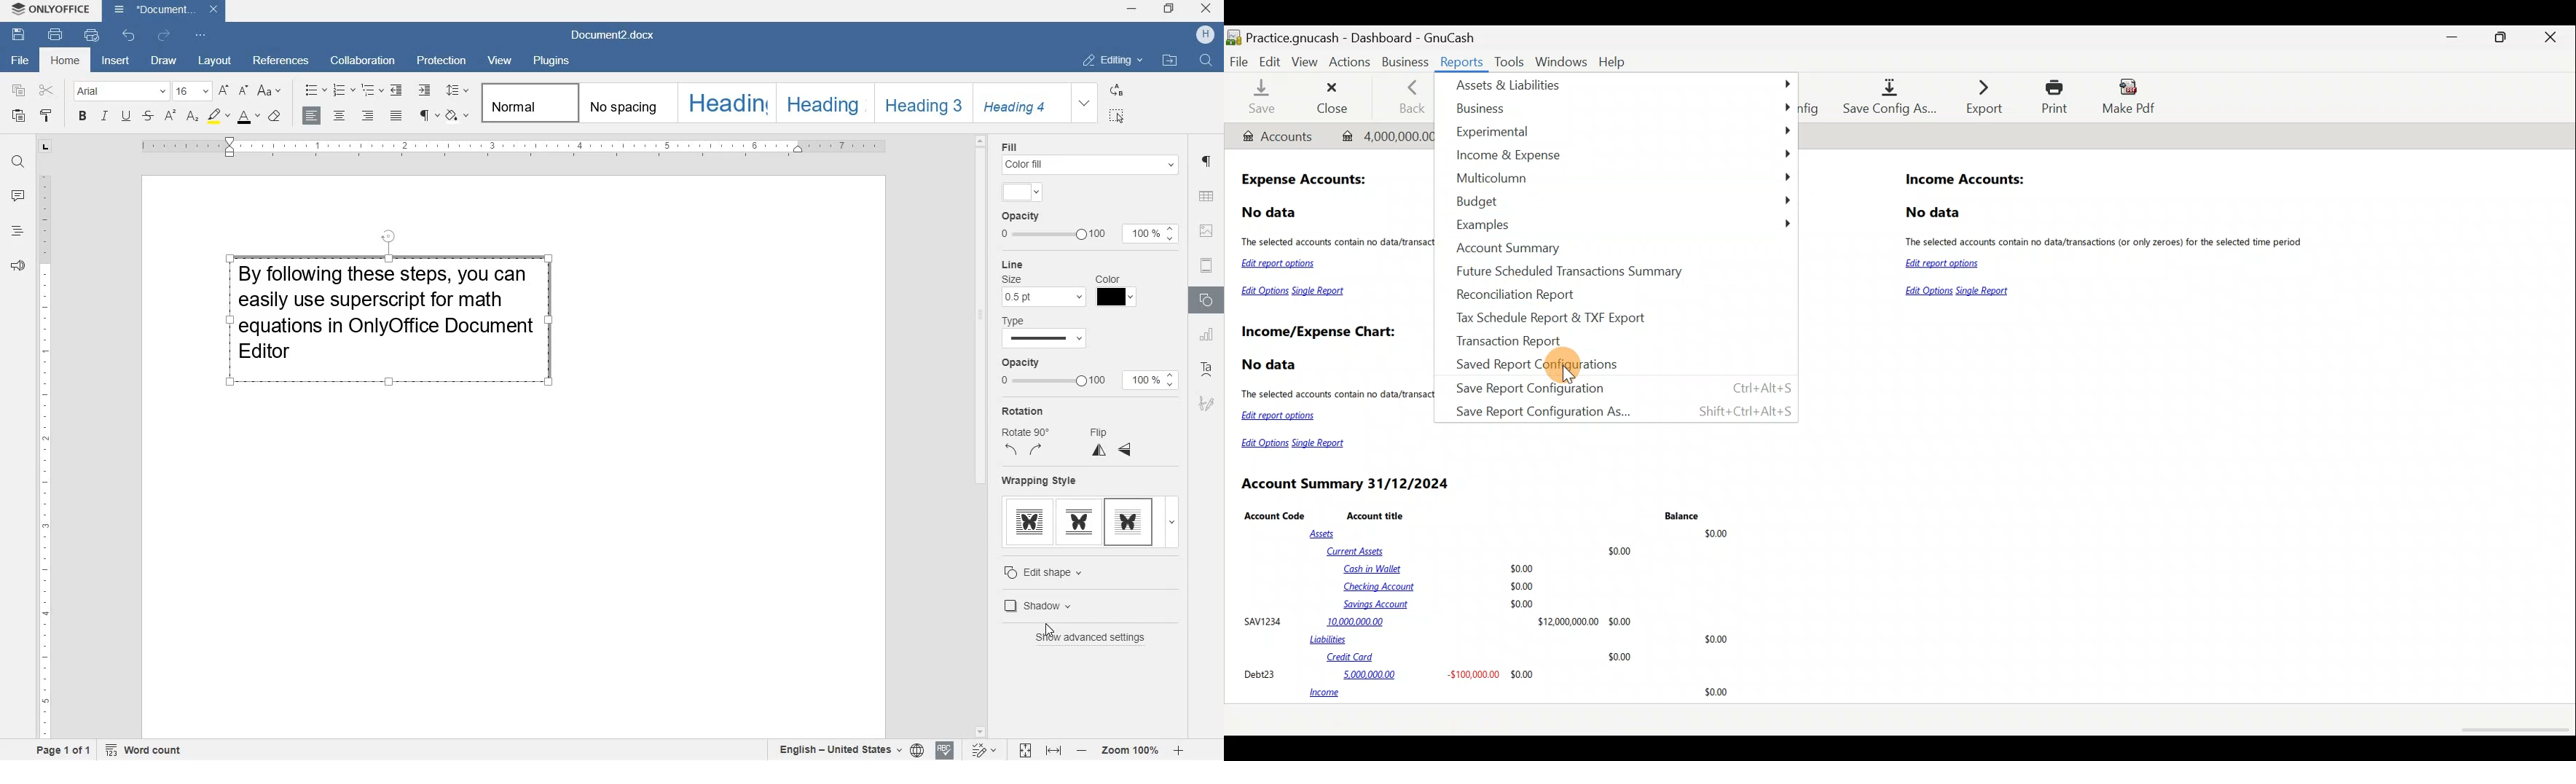  What do you see at coordinates (1471, 515) in the screenshot?
I see `Account Code Account title Balance` at bounding box center [1471, 515].